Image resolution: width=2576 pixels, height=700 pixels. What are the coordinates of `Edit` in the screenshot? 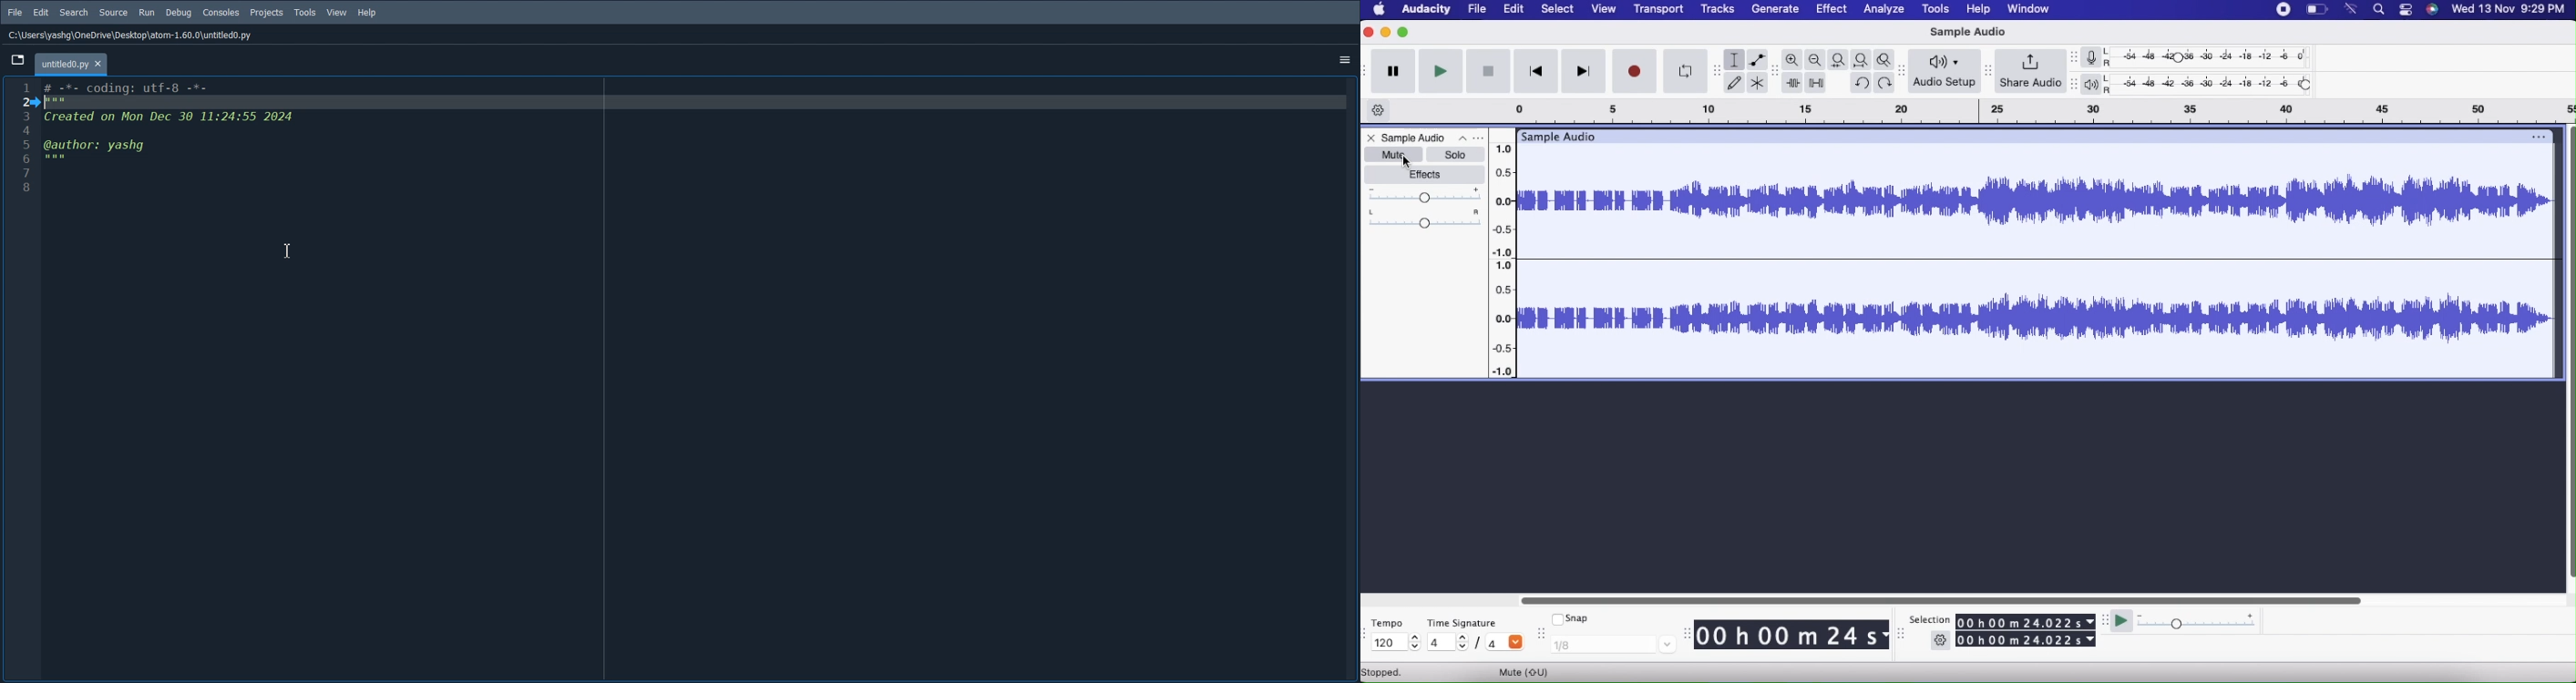 It's located at (40, 13).